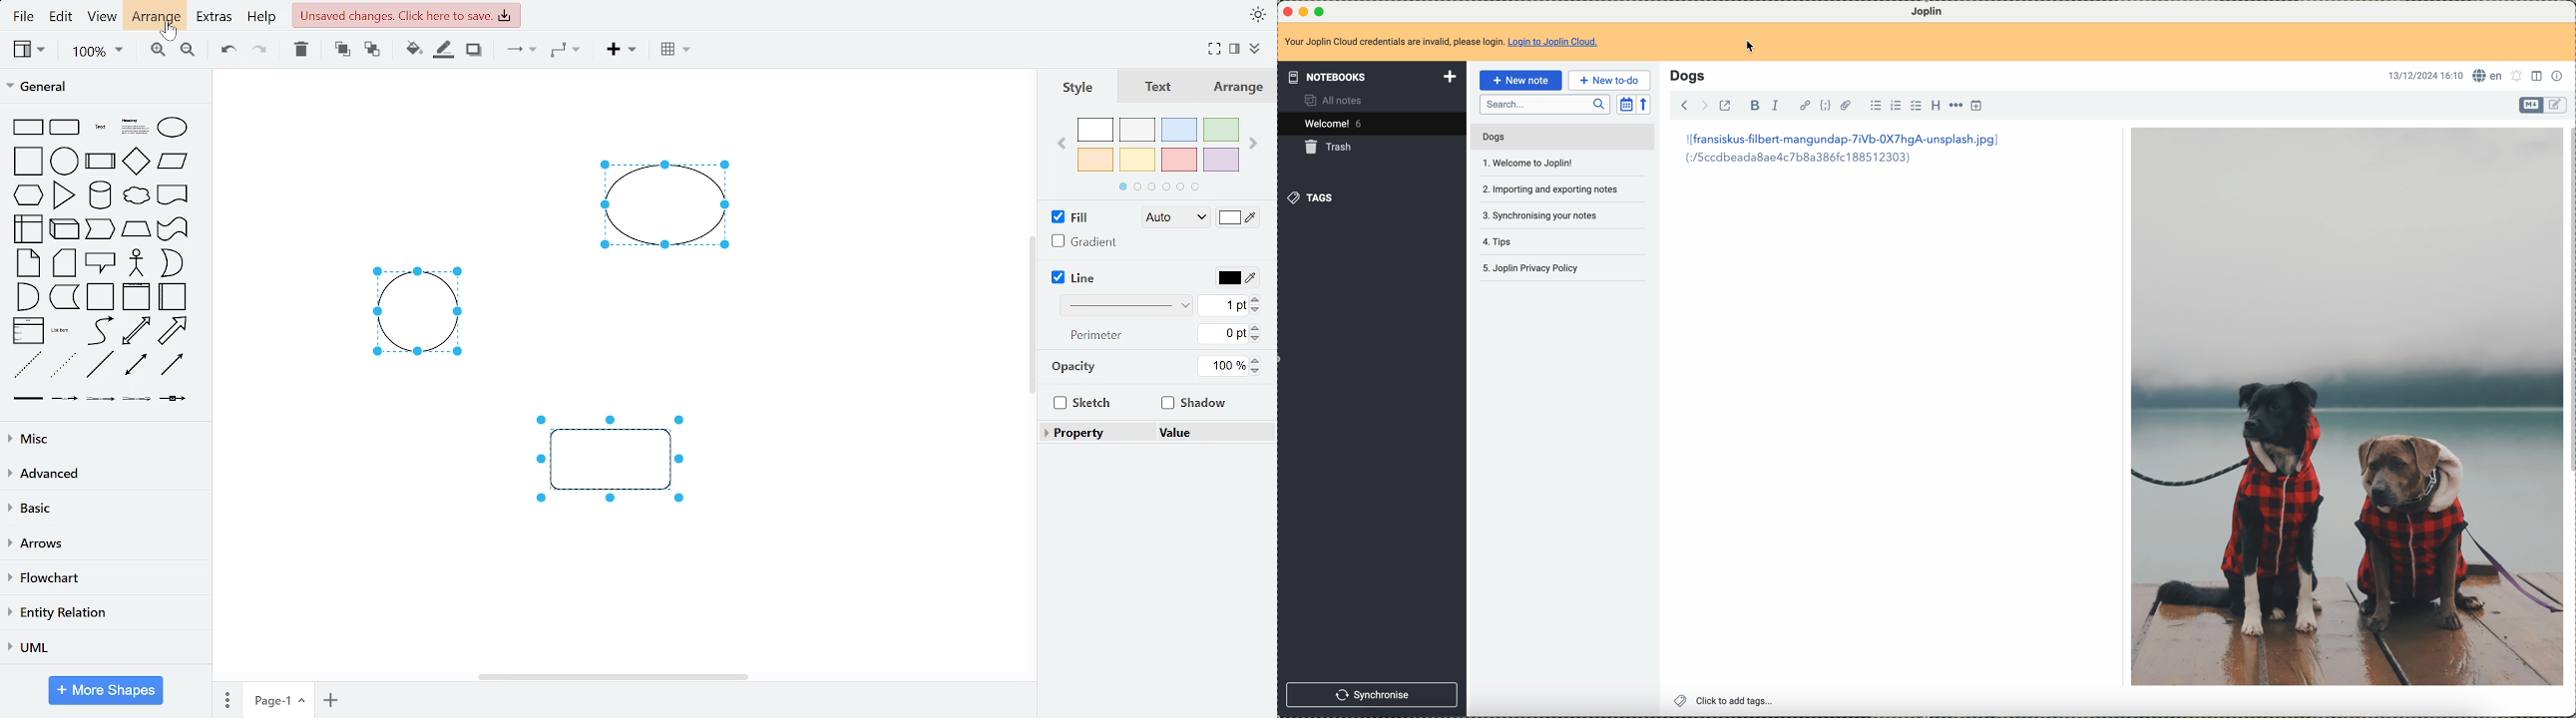 This screenshot has width=2576, height=728. What do you see at coordinates (101, 579) in the screenshot?
I see `flowchart` at bounding box center [101, 579].